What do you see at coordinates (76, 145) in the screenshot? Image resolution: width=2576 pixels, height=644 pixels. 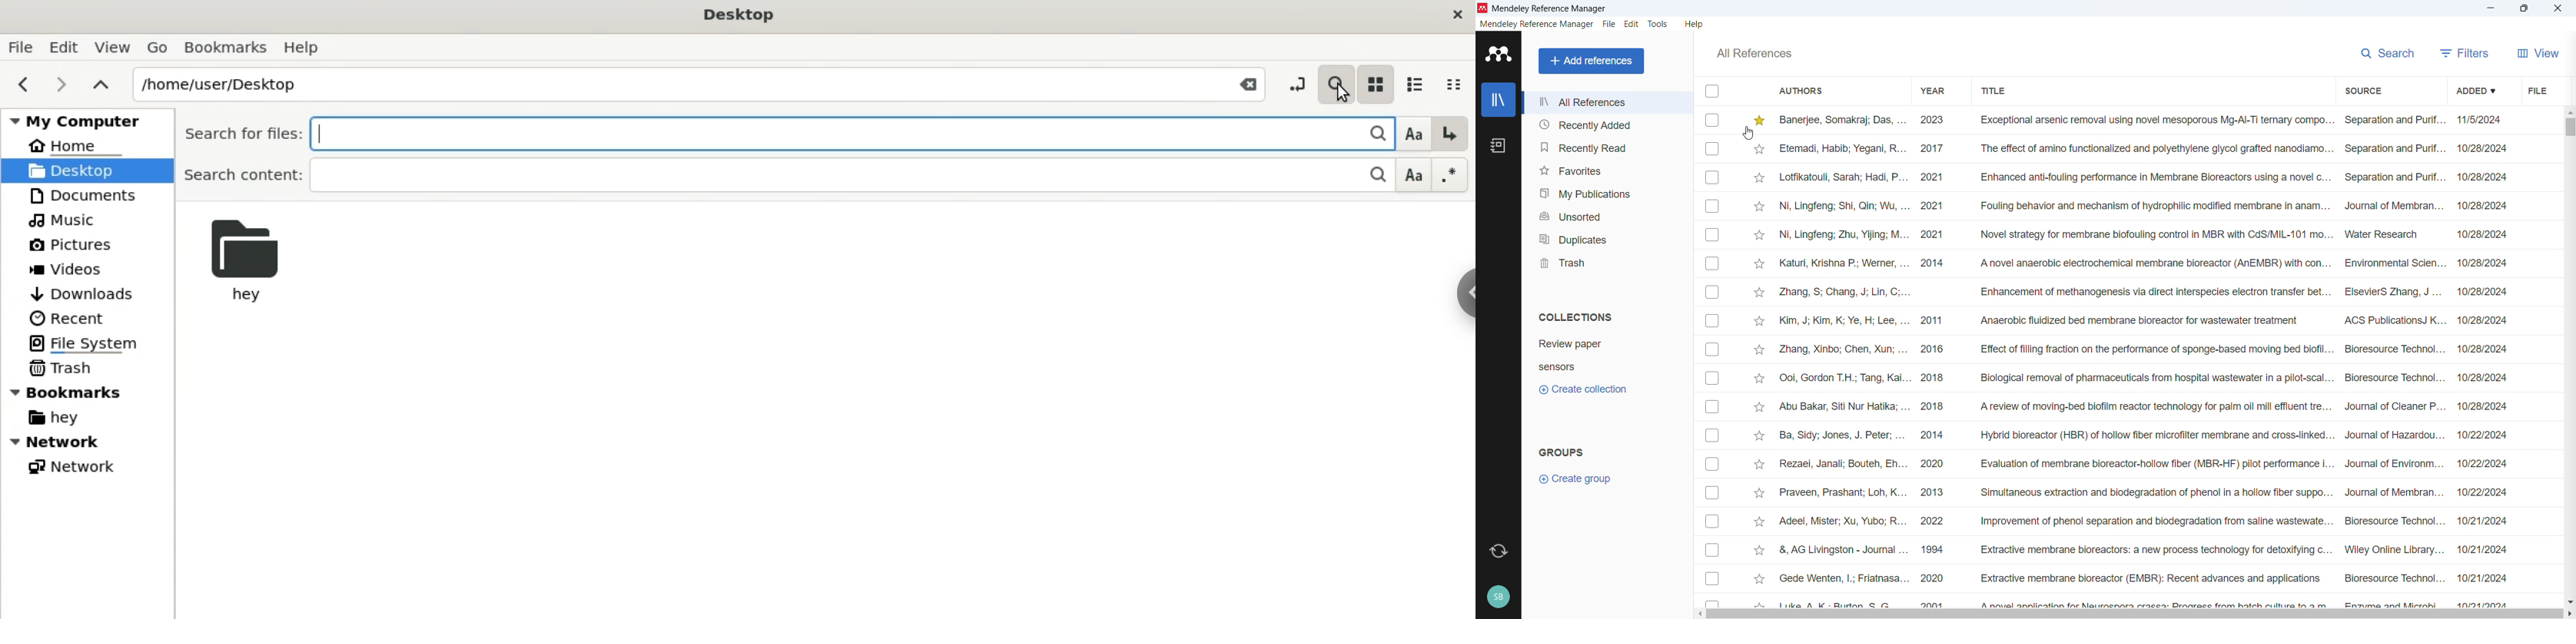 I see `Home` at bounding box center [76, 145].